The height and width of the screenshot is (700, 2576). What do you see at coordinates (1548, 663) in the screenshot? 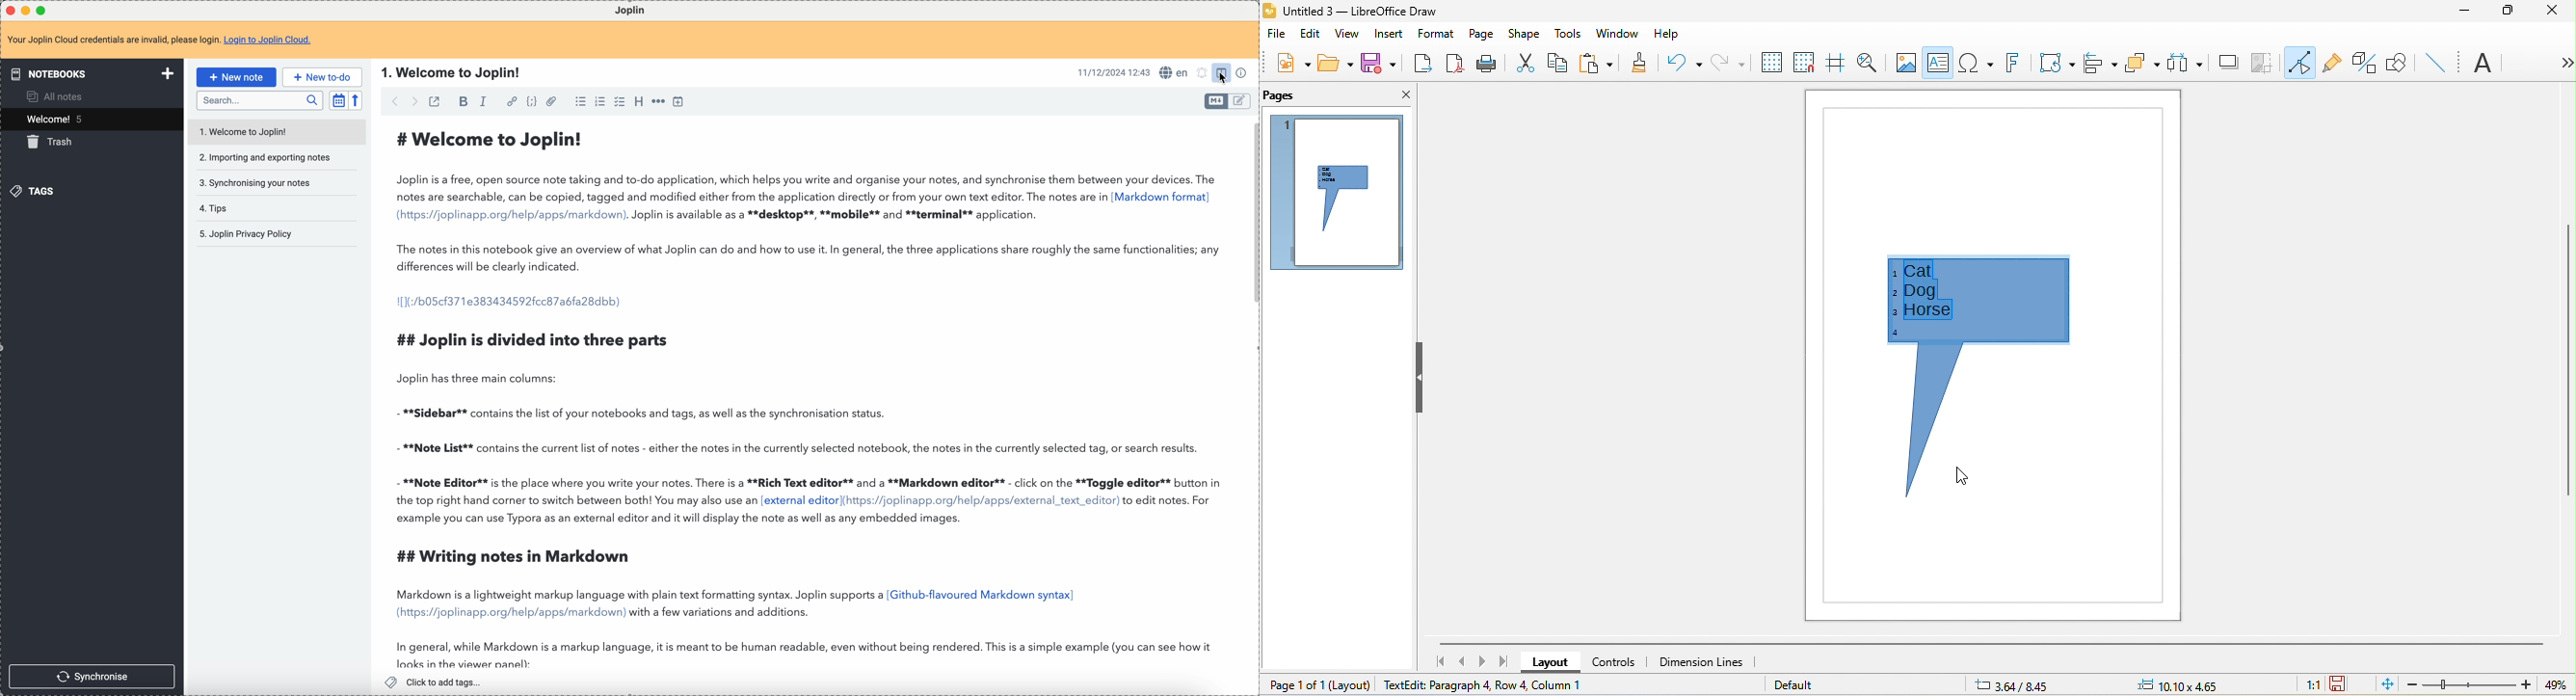
I see `layout` at bounding box center [1548, 663].